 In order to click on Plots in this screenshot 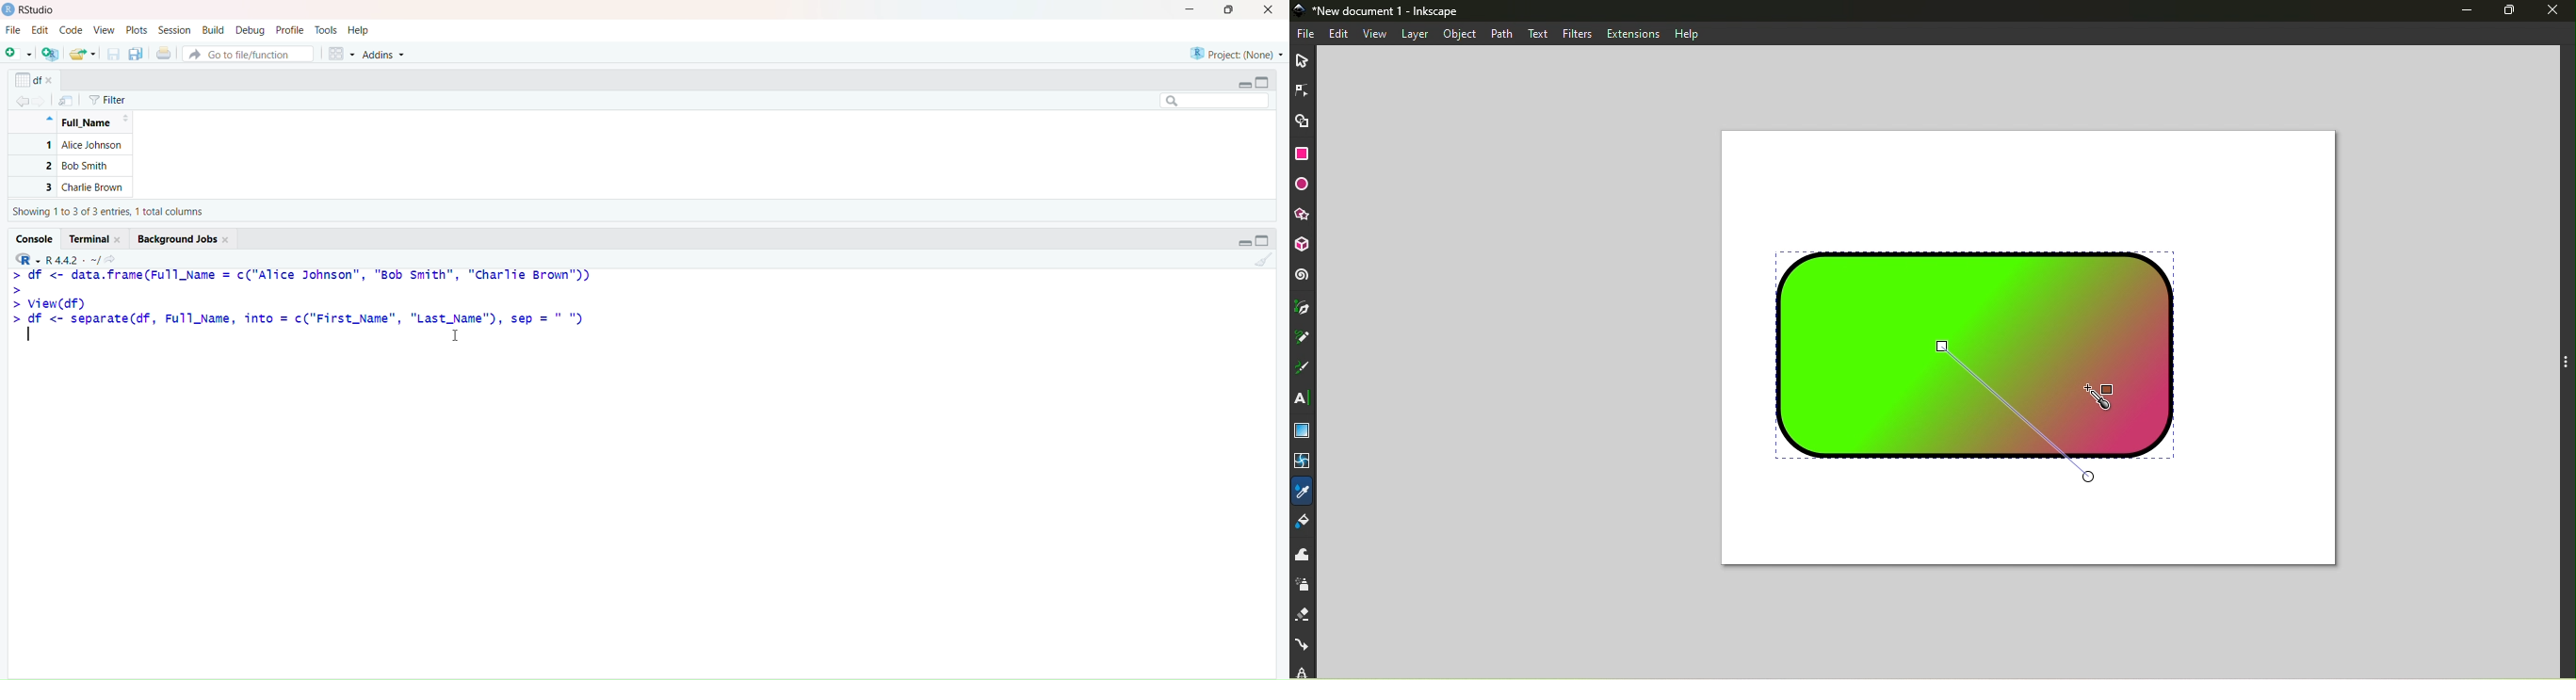, I will do `click(139, 30)`.